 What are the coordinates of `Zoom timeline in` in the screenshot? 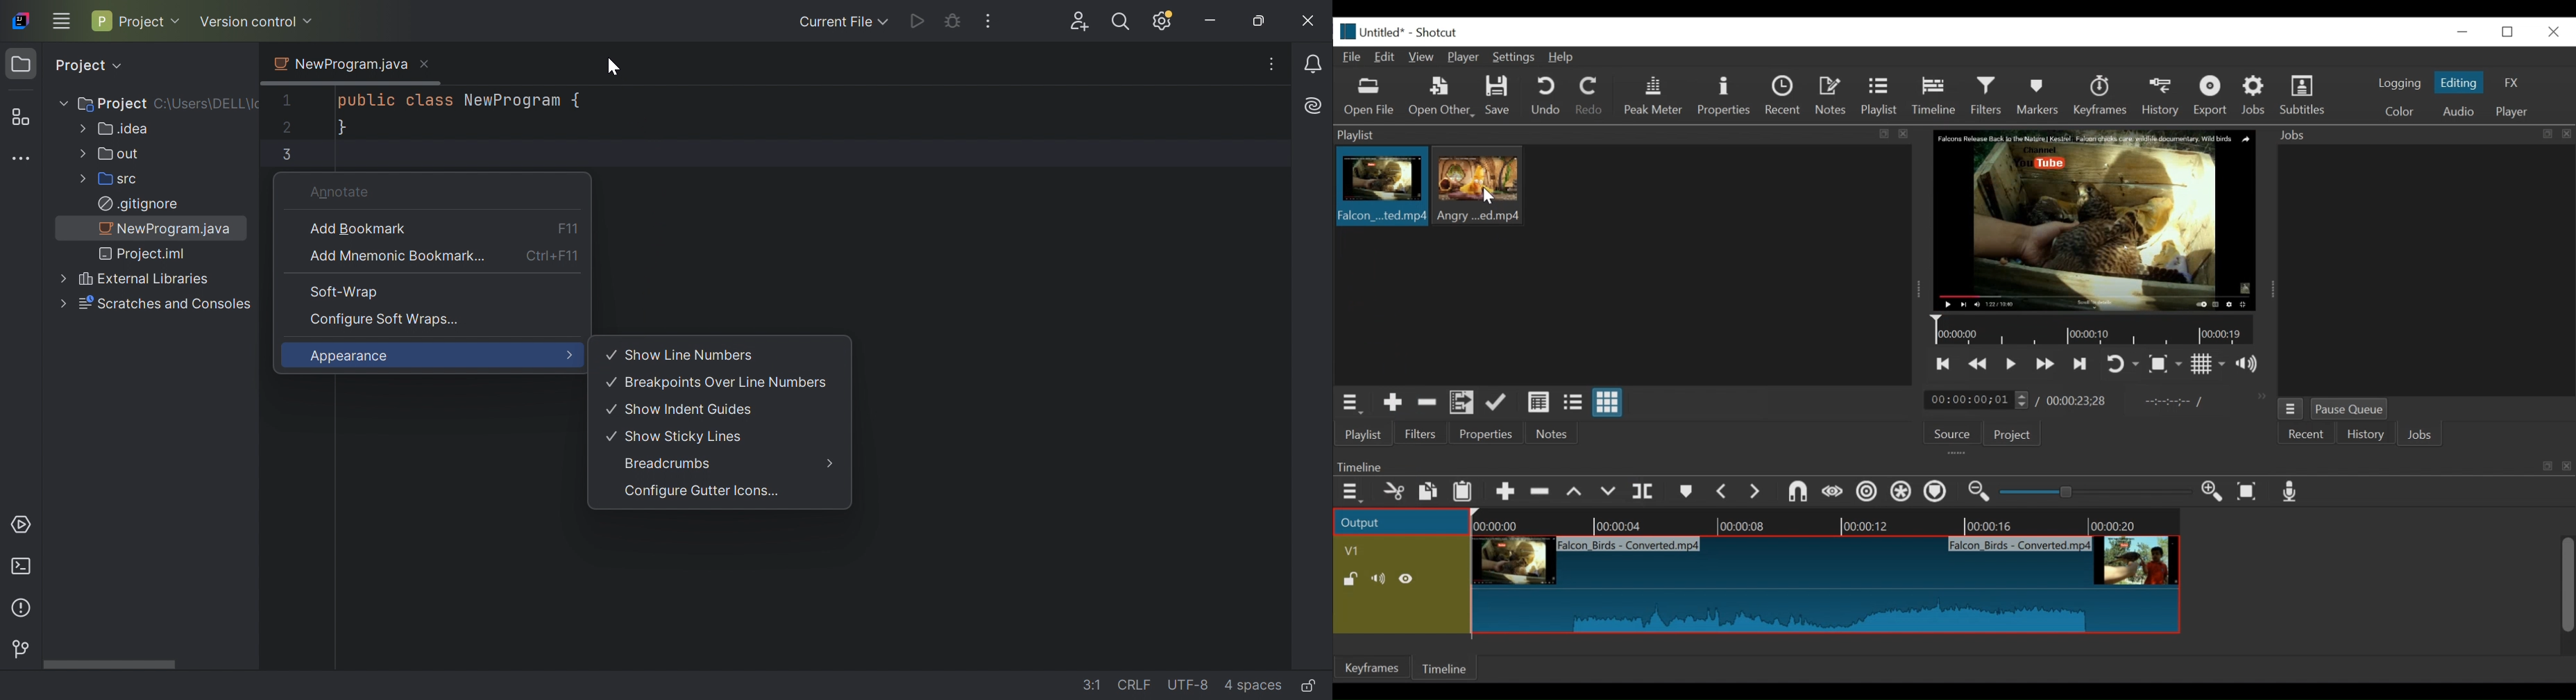 It's located at (1977, 493).